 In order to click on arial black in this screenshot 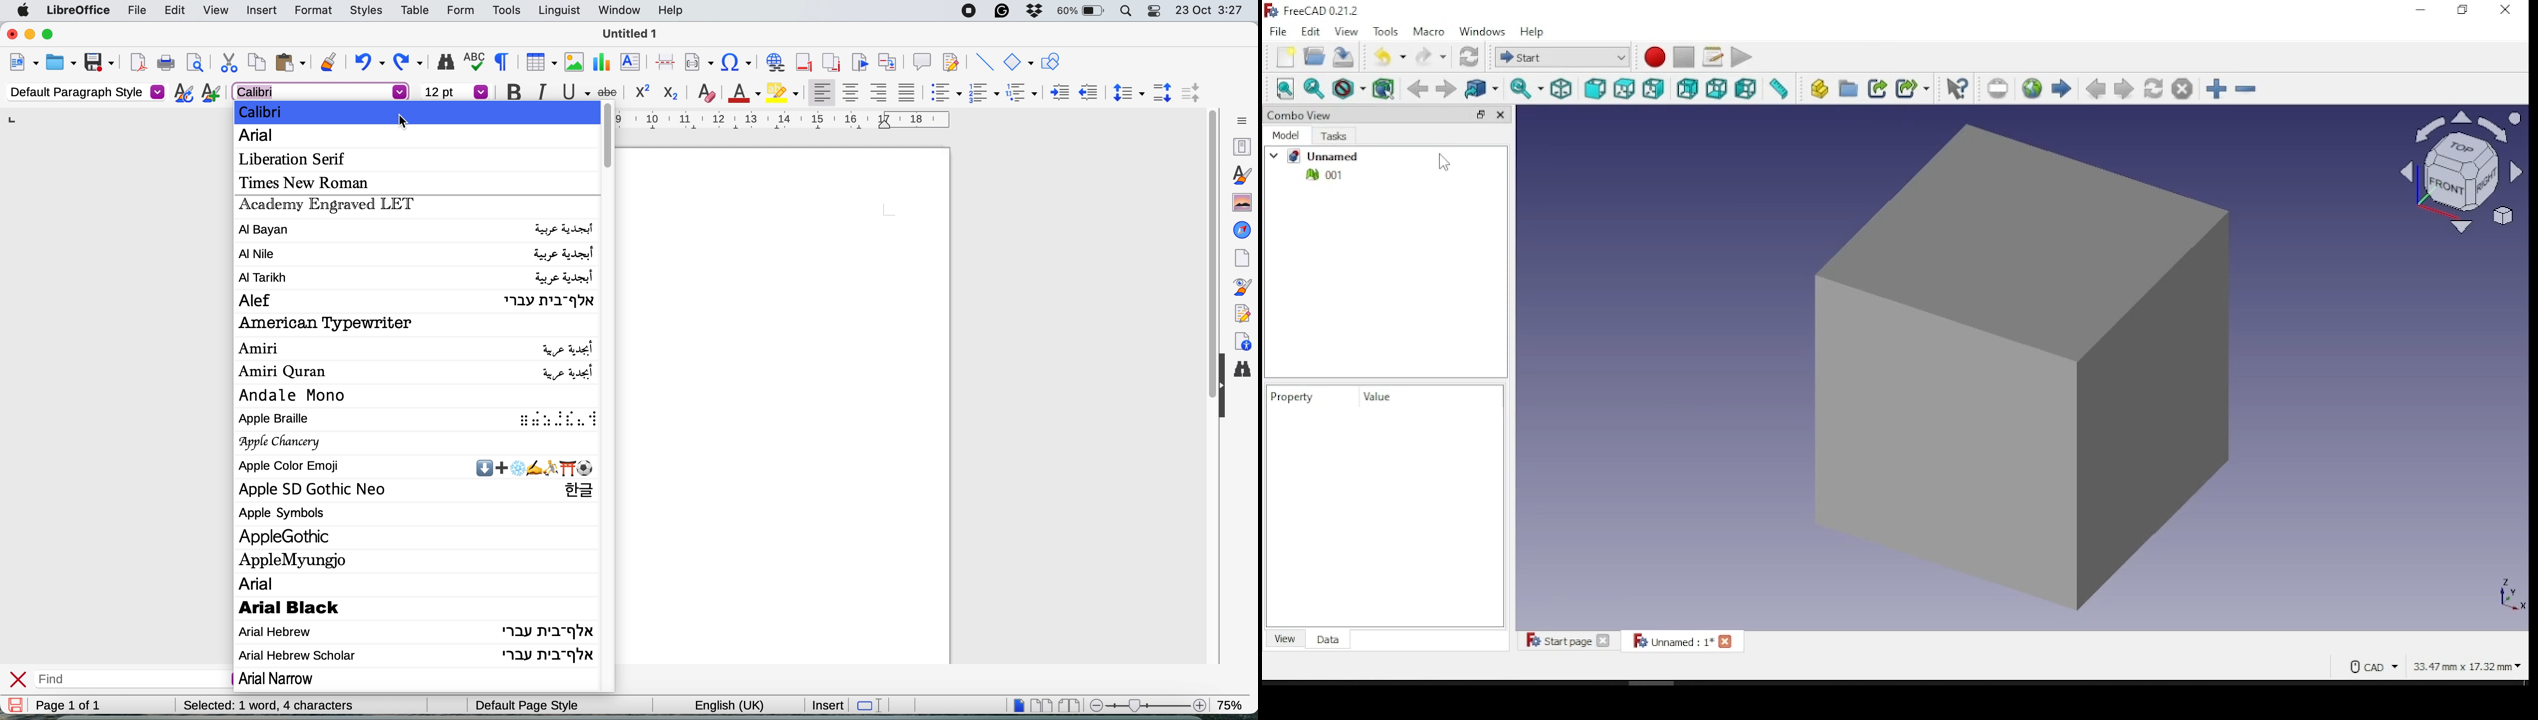, I will do `click(311, 608)`.